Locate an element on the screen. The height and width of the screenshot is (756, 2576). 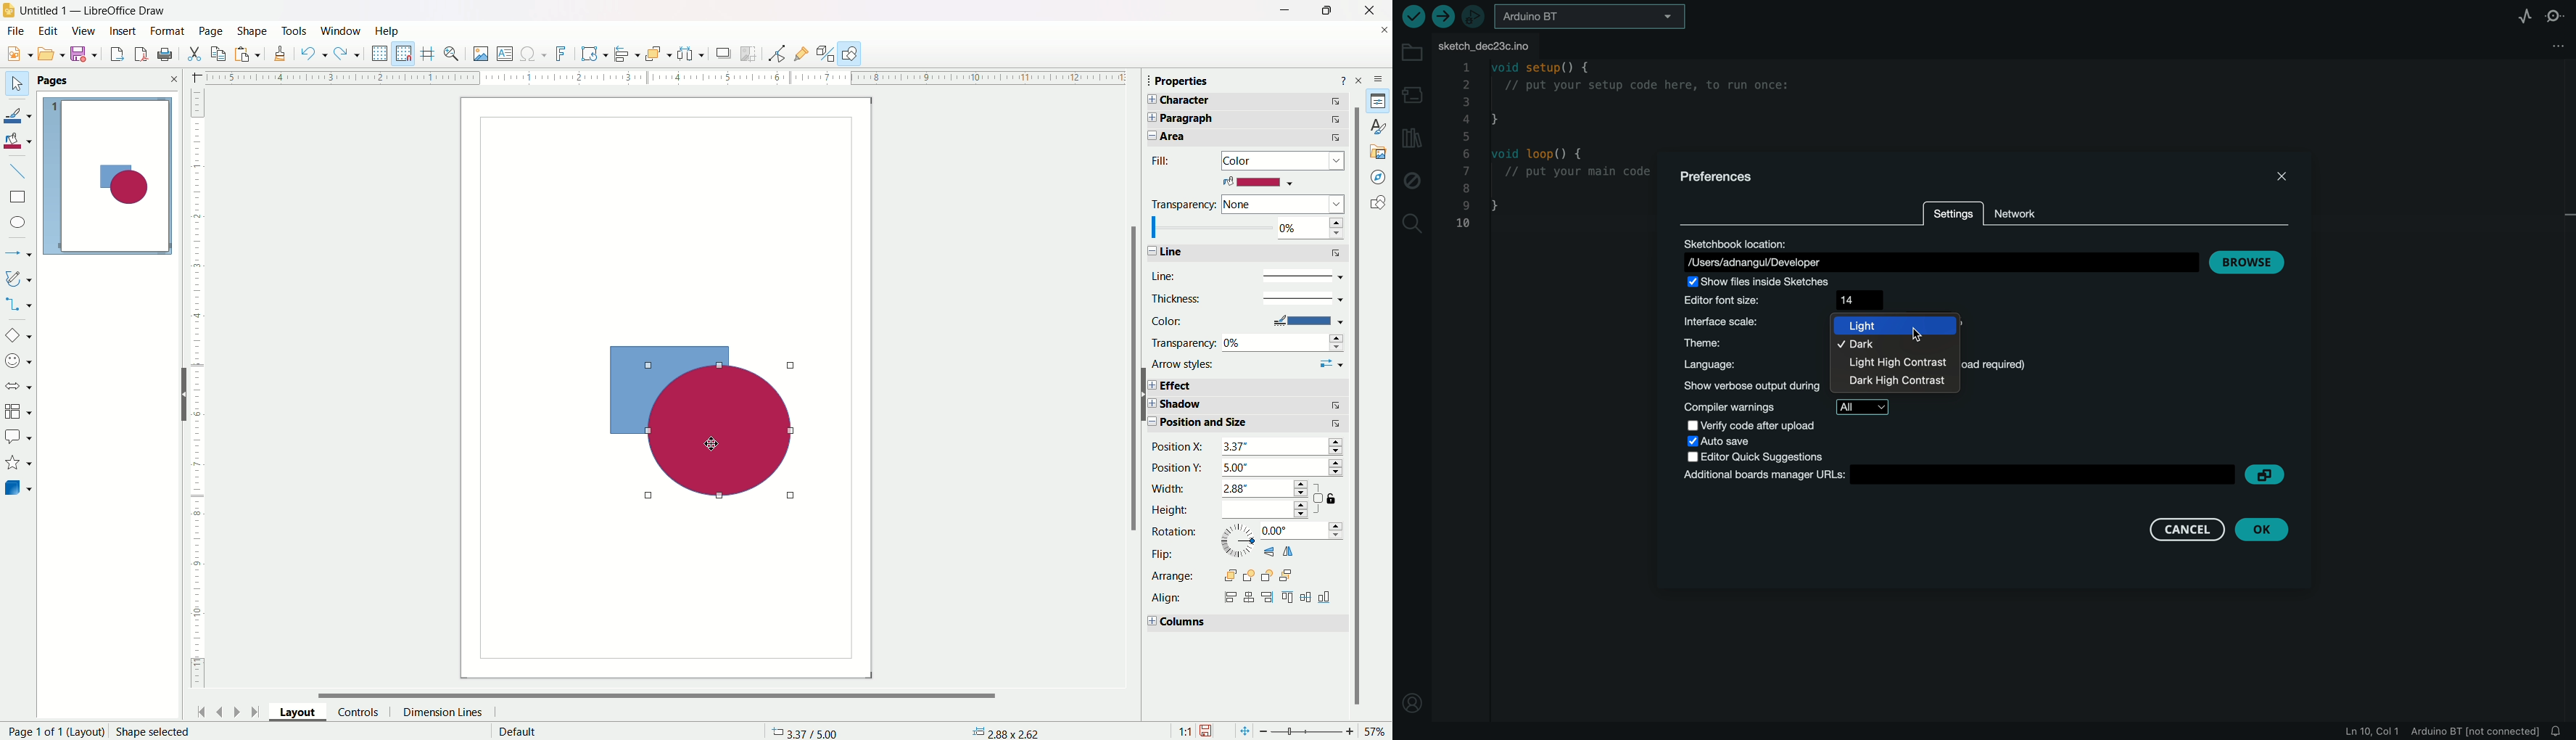
file tab is located at coordinates (1506, 47).